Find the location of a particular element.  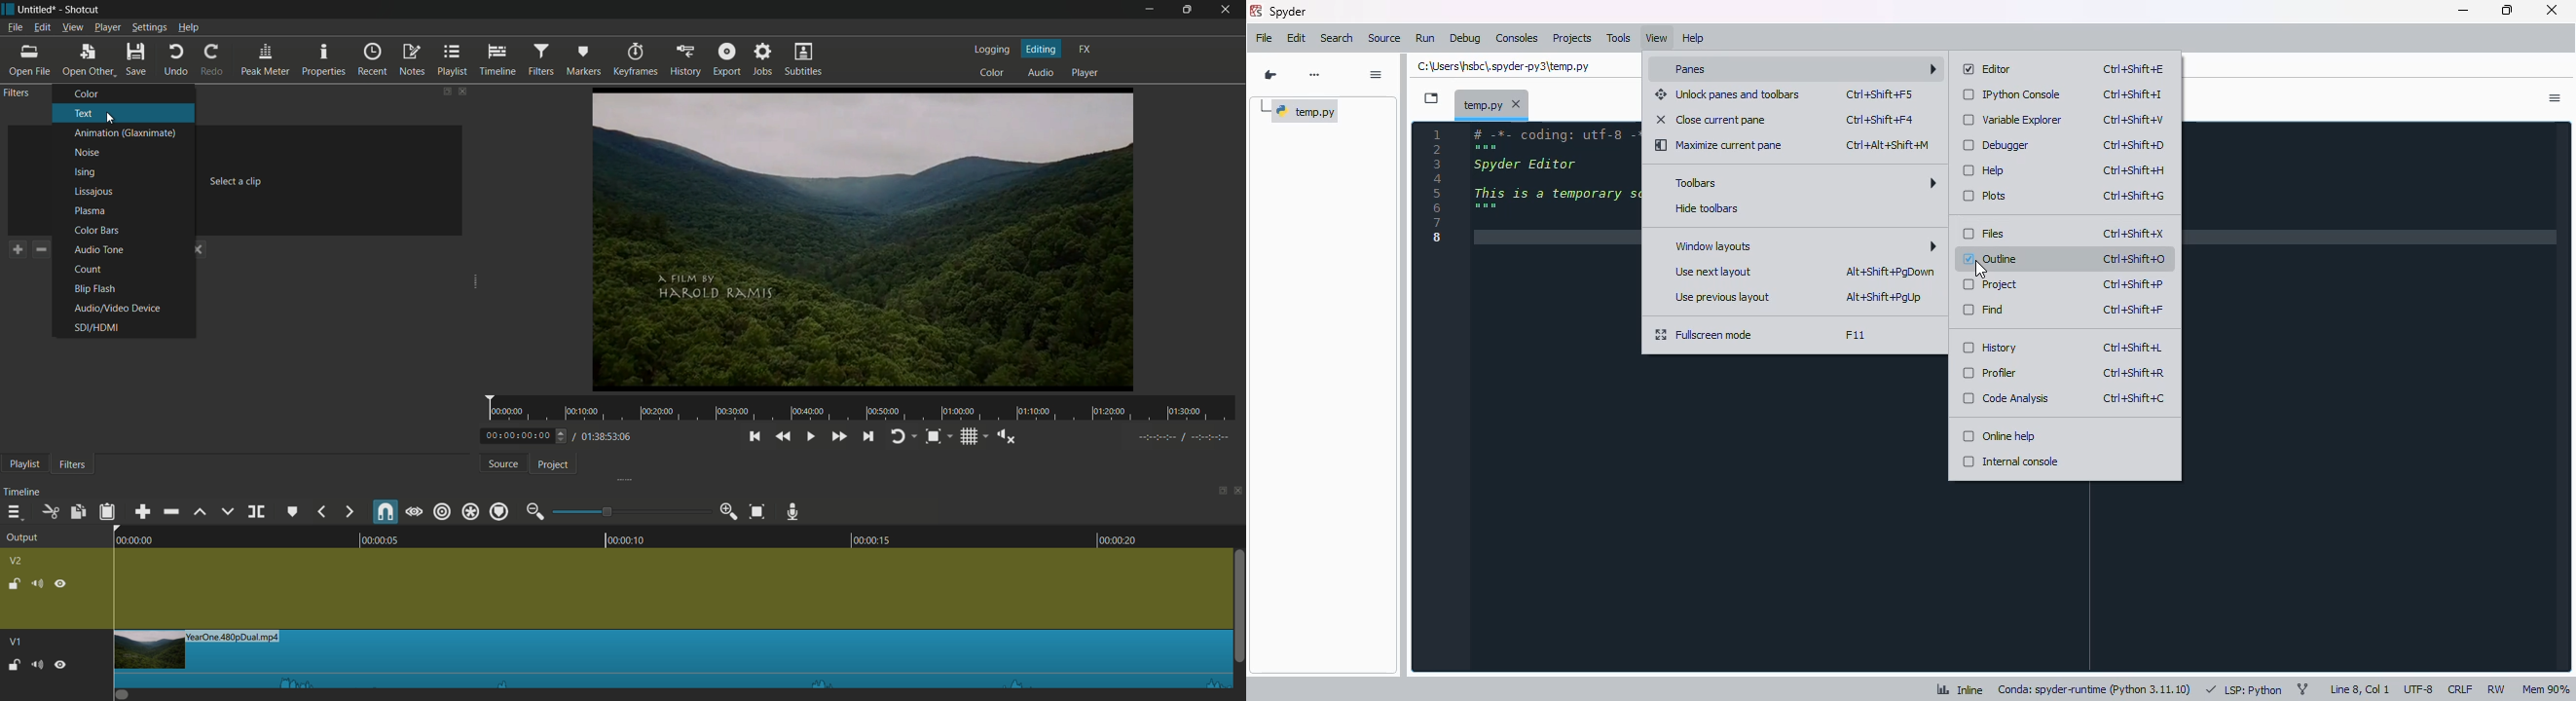

settings menu is located at coordinates (149, 27).